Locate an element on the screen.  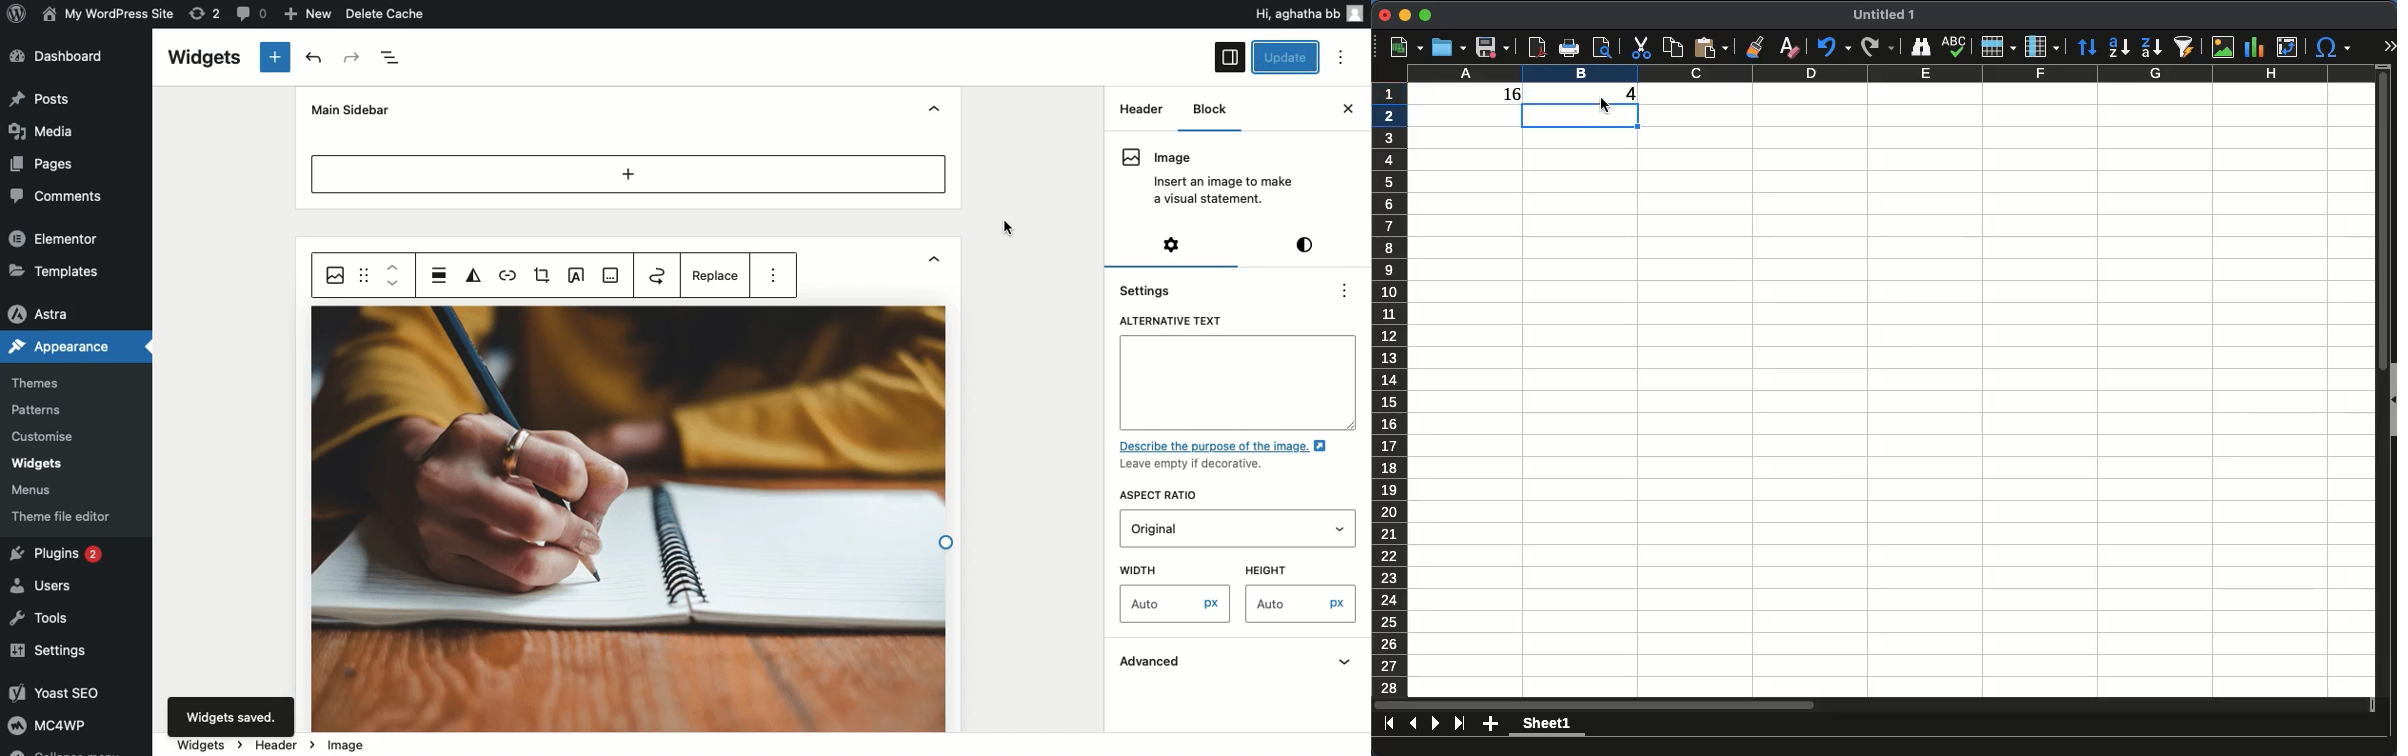
Document overview is located at coordinates (392, 58).